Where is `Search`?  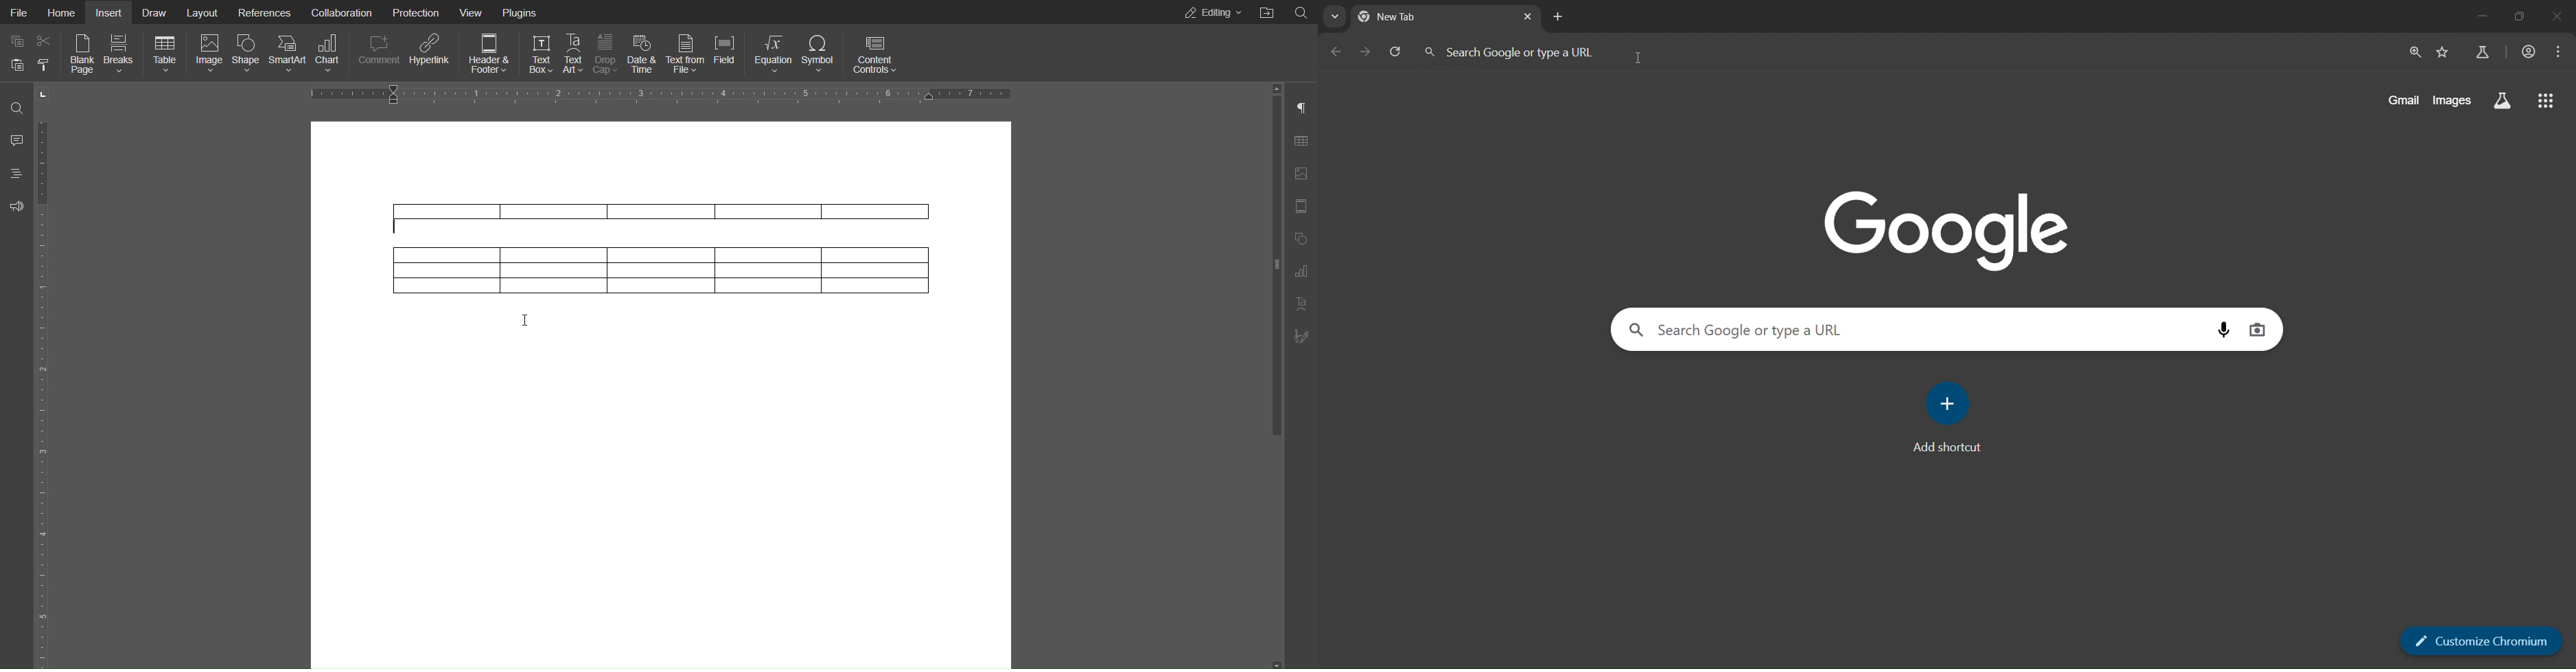
Search is located at coordinates (15, 108).